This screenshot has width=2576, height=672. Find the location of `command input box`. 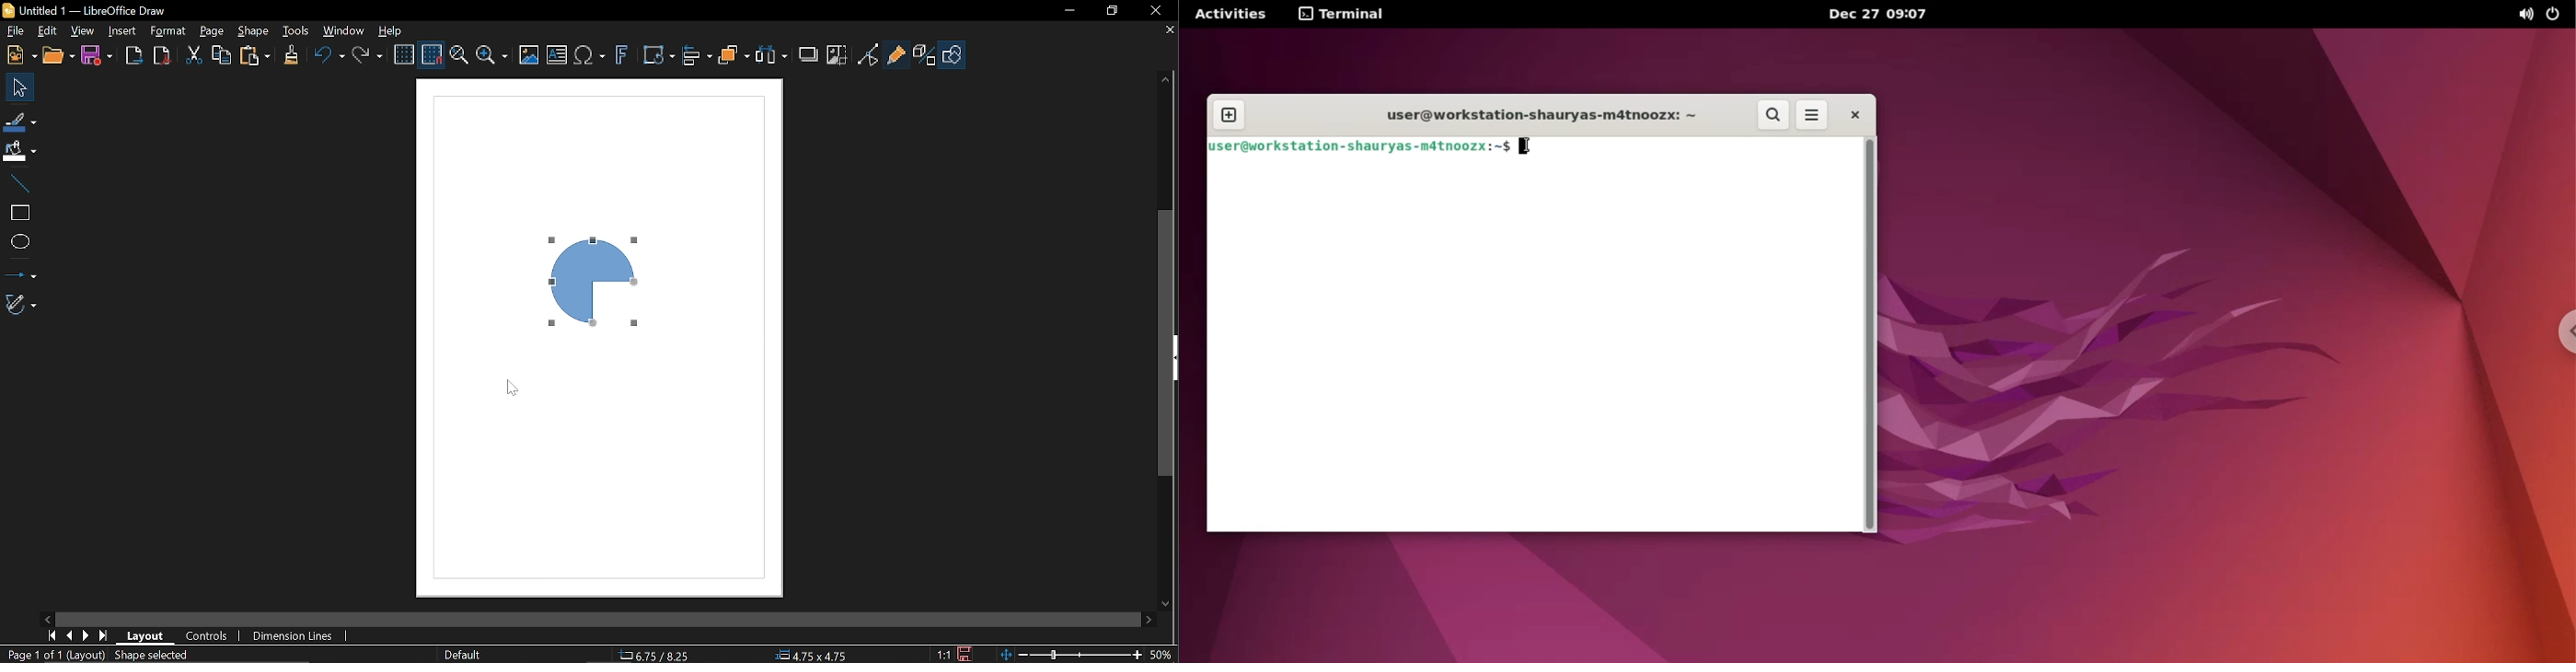

command input box is located at coordinates (1533, 347).